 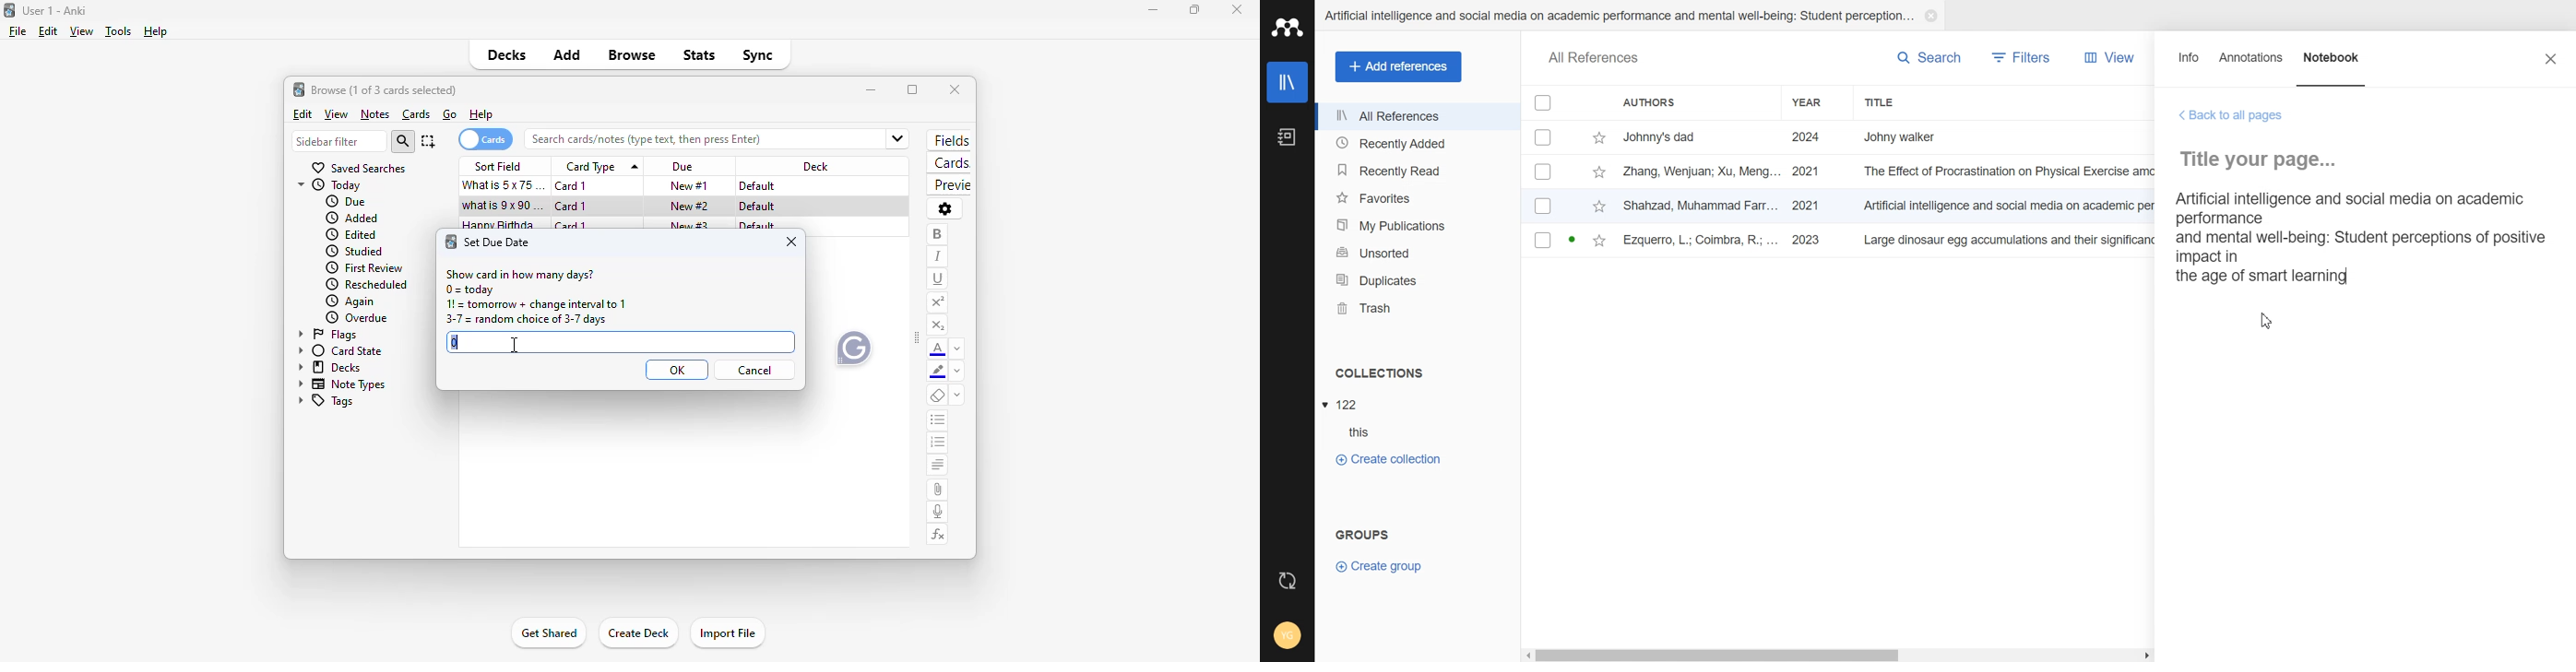 What do you see at coordinates (1239, 10) in the screenshot?
I see `close` at bounding box center [1239, 10].